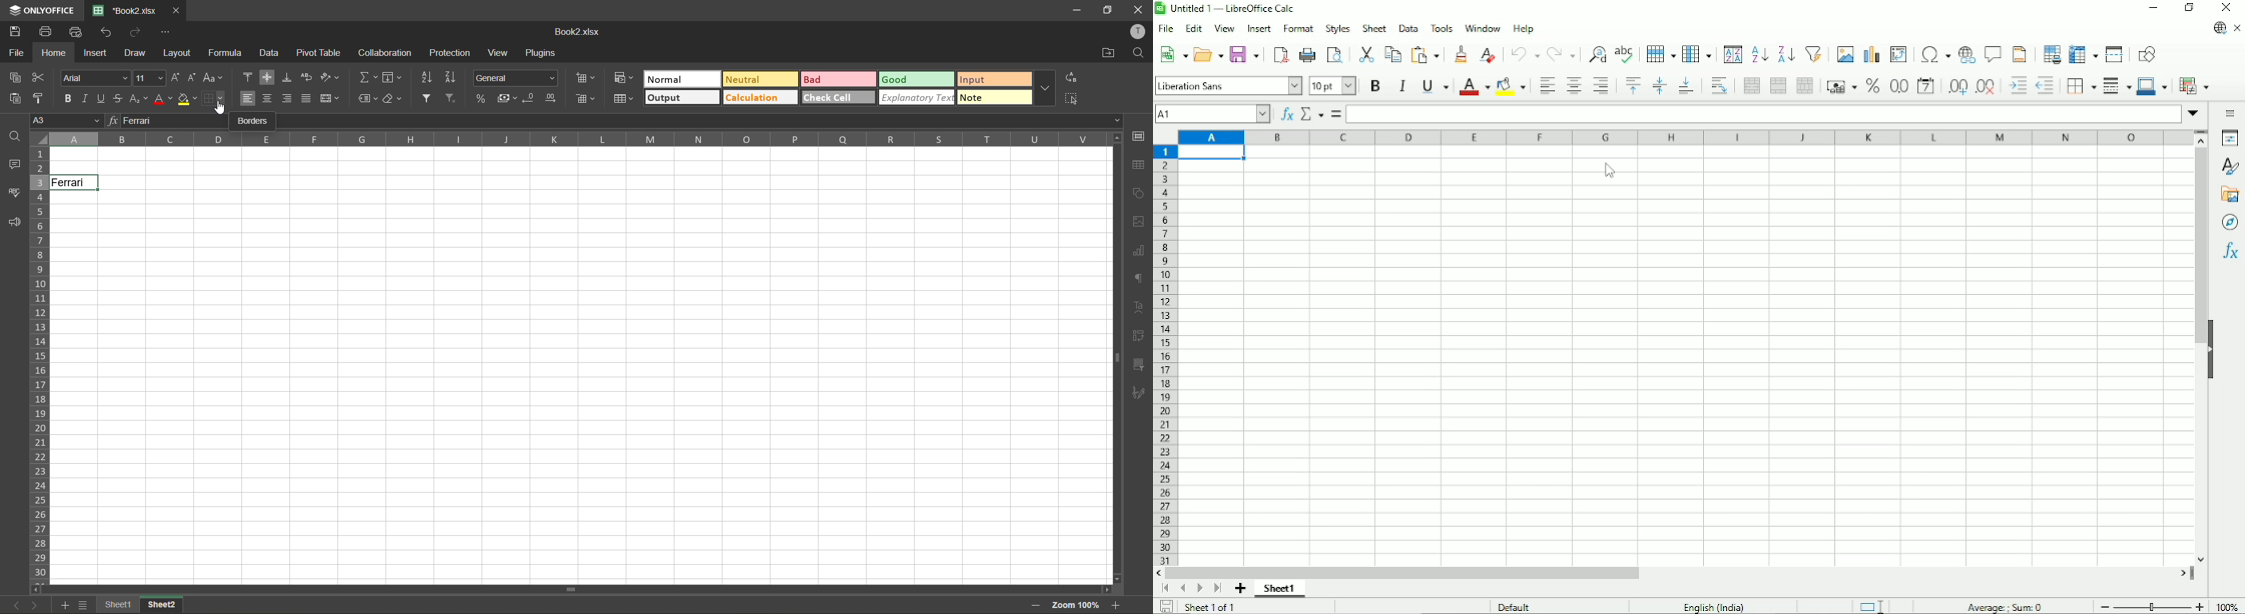  I want to click on Background color, so click(1511, 86).